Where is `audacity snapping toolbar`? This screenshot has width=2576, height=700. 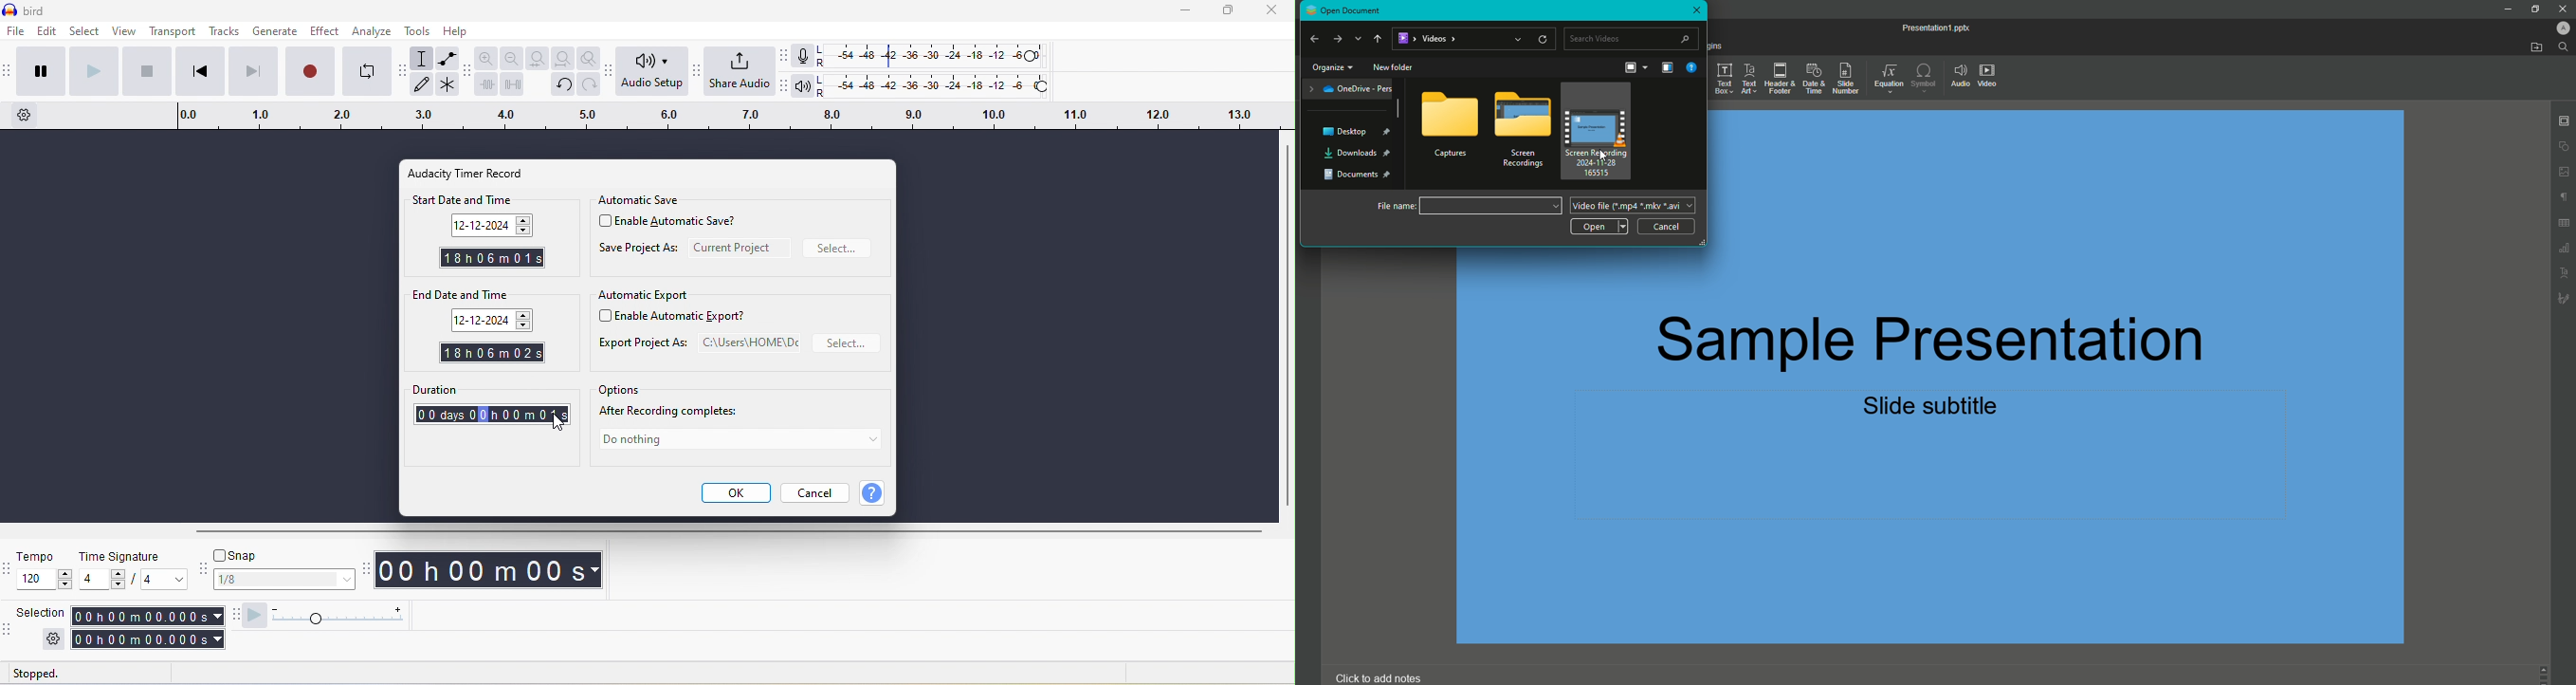
audacity snapping toolbar is located at coordinates (203, 569).